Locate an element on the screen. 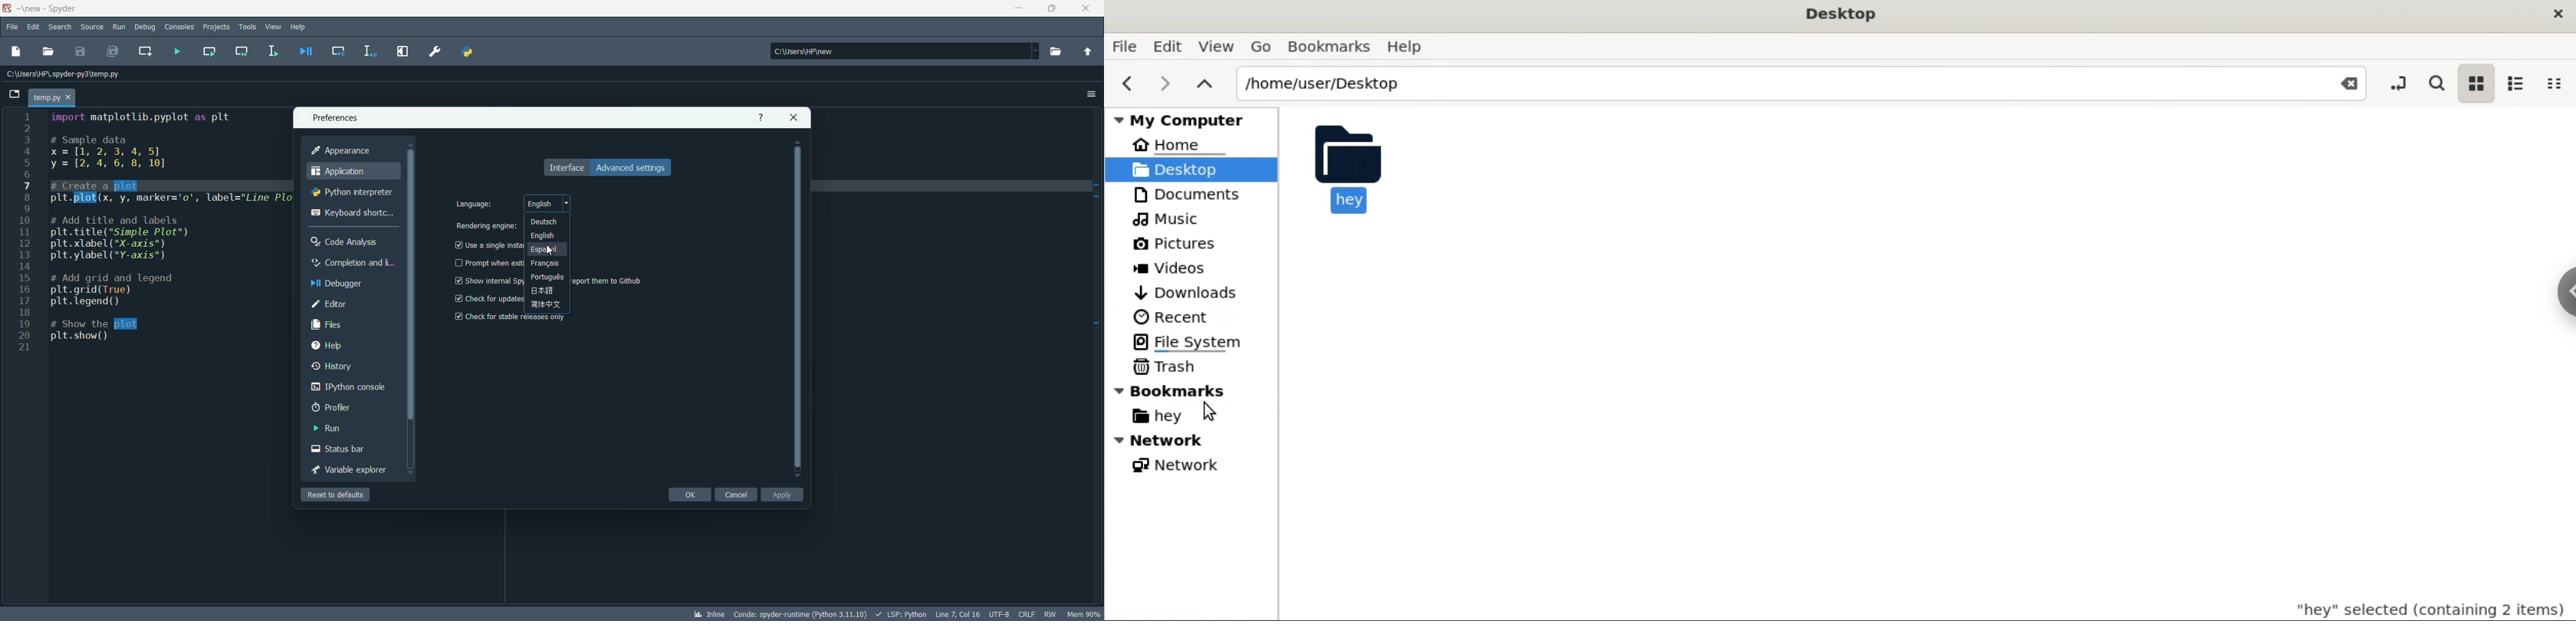  interpreter is located at coordinates (801, 614).